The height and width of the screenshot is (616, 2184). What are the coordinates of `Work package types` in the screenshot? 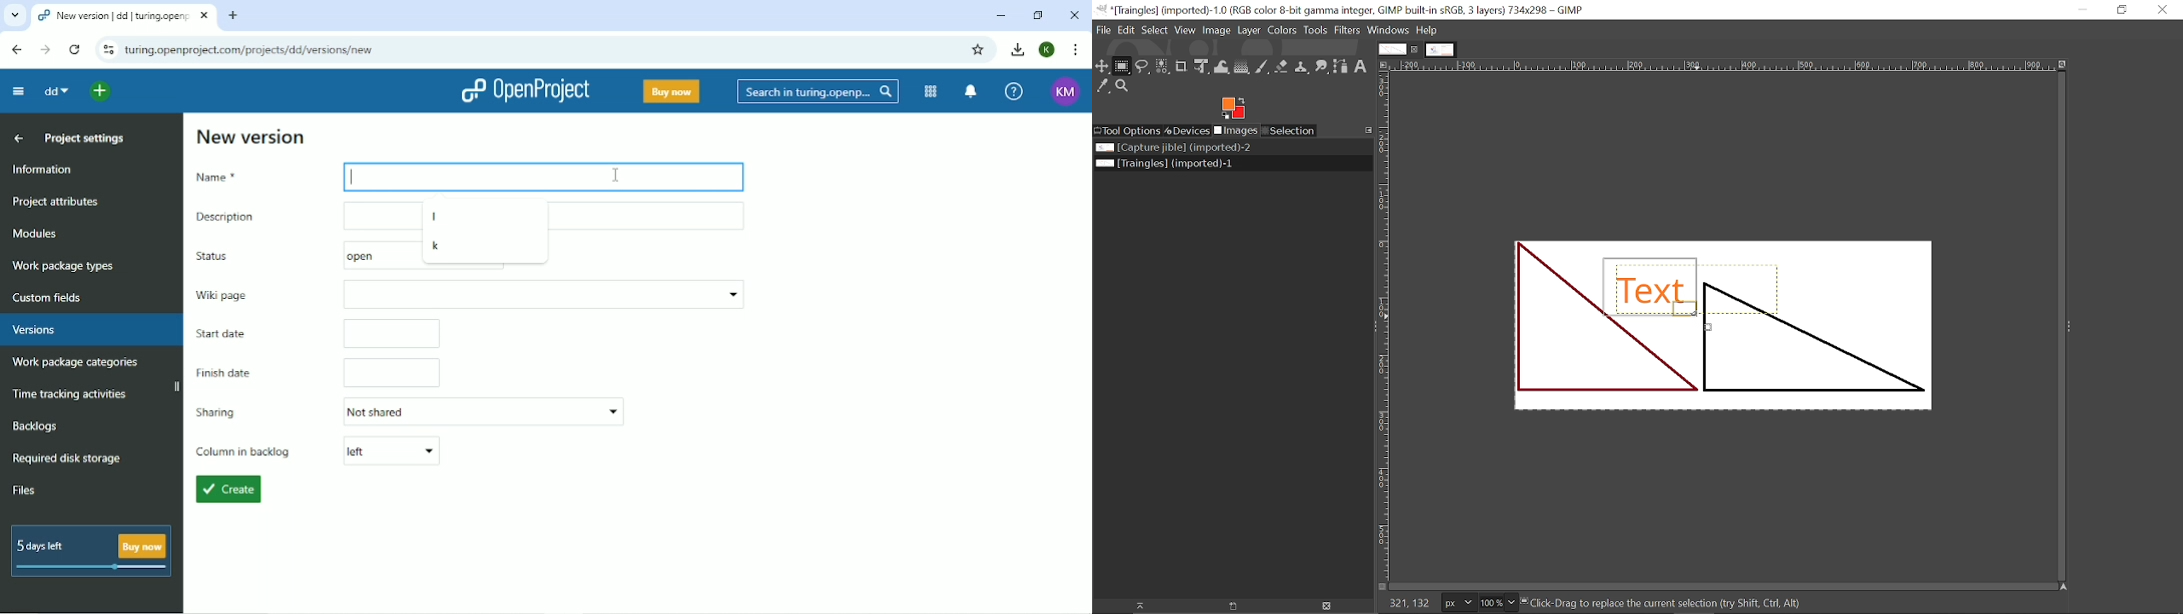 It's located at (64, 267).